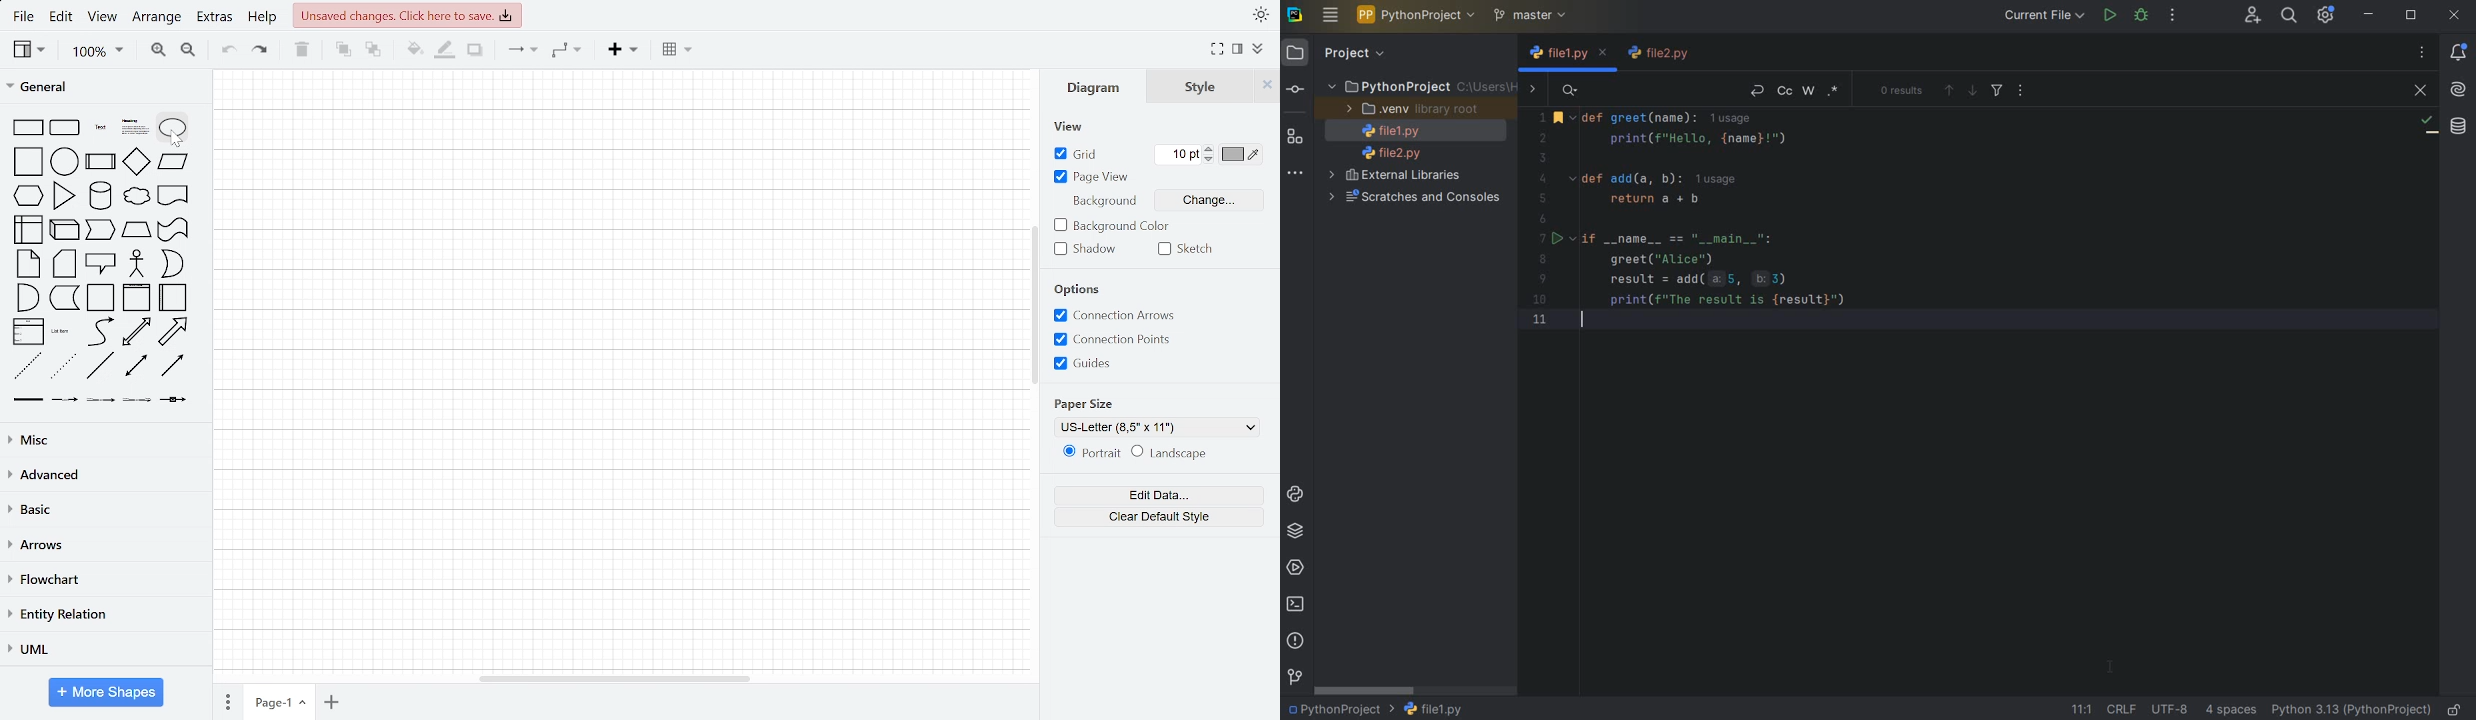 The width and height of the screenshot is (2492, 728). Describe the element at coordinates (28, 230) in the screenshot. I see `internal storage` at that location.